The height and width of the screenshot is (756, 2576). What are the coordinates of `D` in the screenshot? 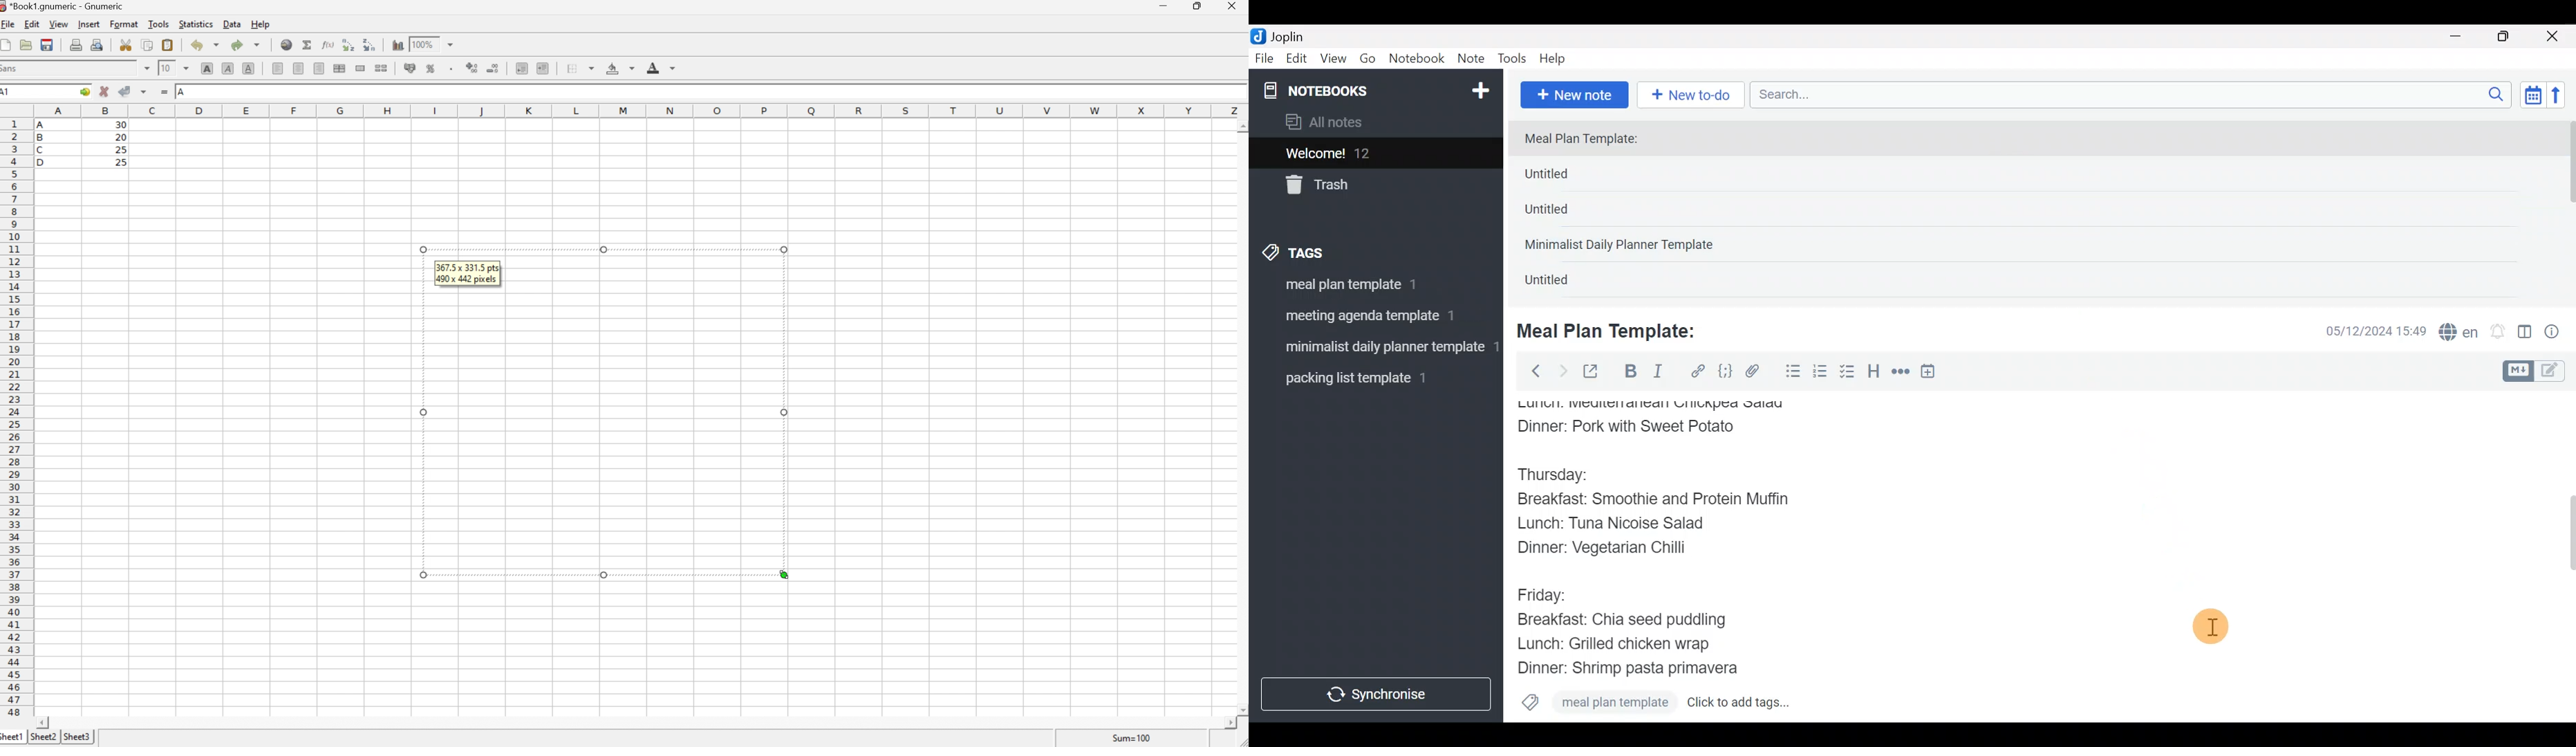 It's located at (45, 162).